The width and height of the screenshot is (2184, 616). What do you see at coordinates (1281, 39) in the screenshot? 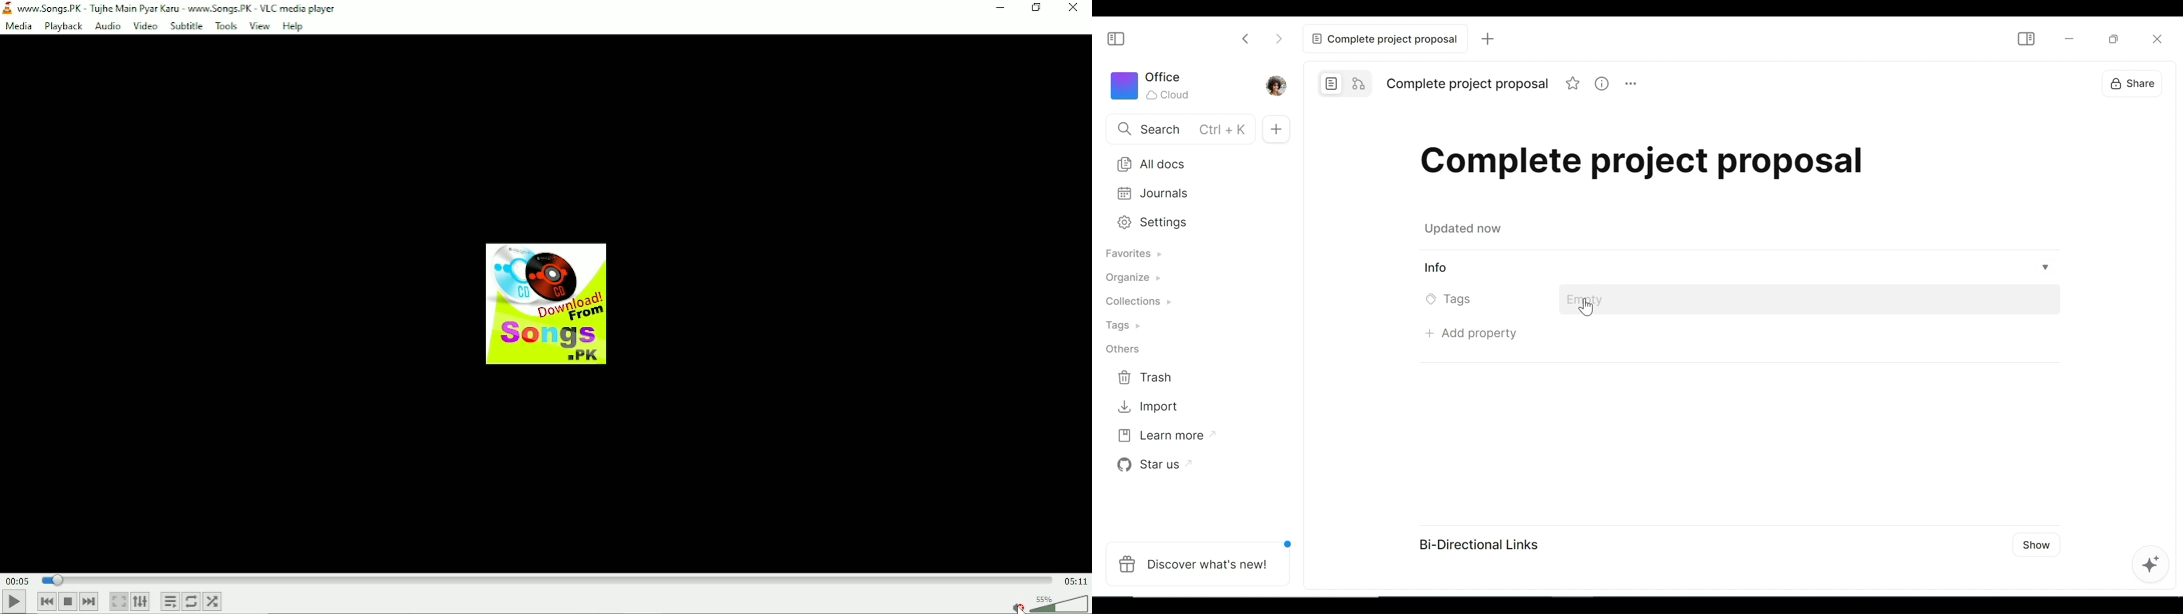
I see `Click to go forward` at bounding box center [1281, 39].